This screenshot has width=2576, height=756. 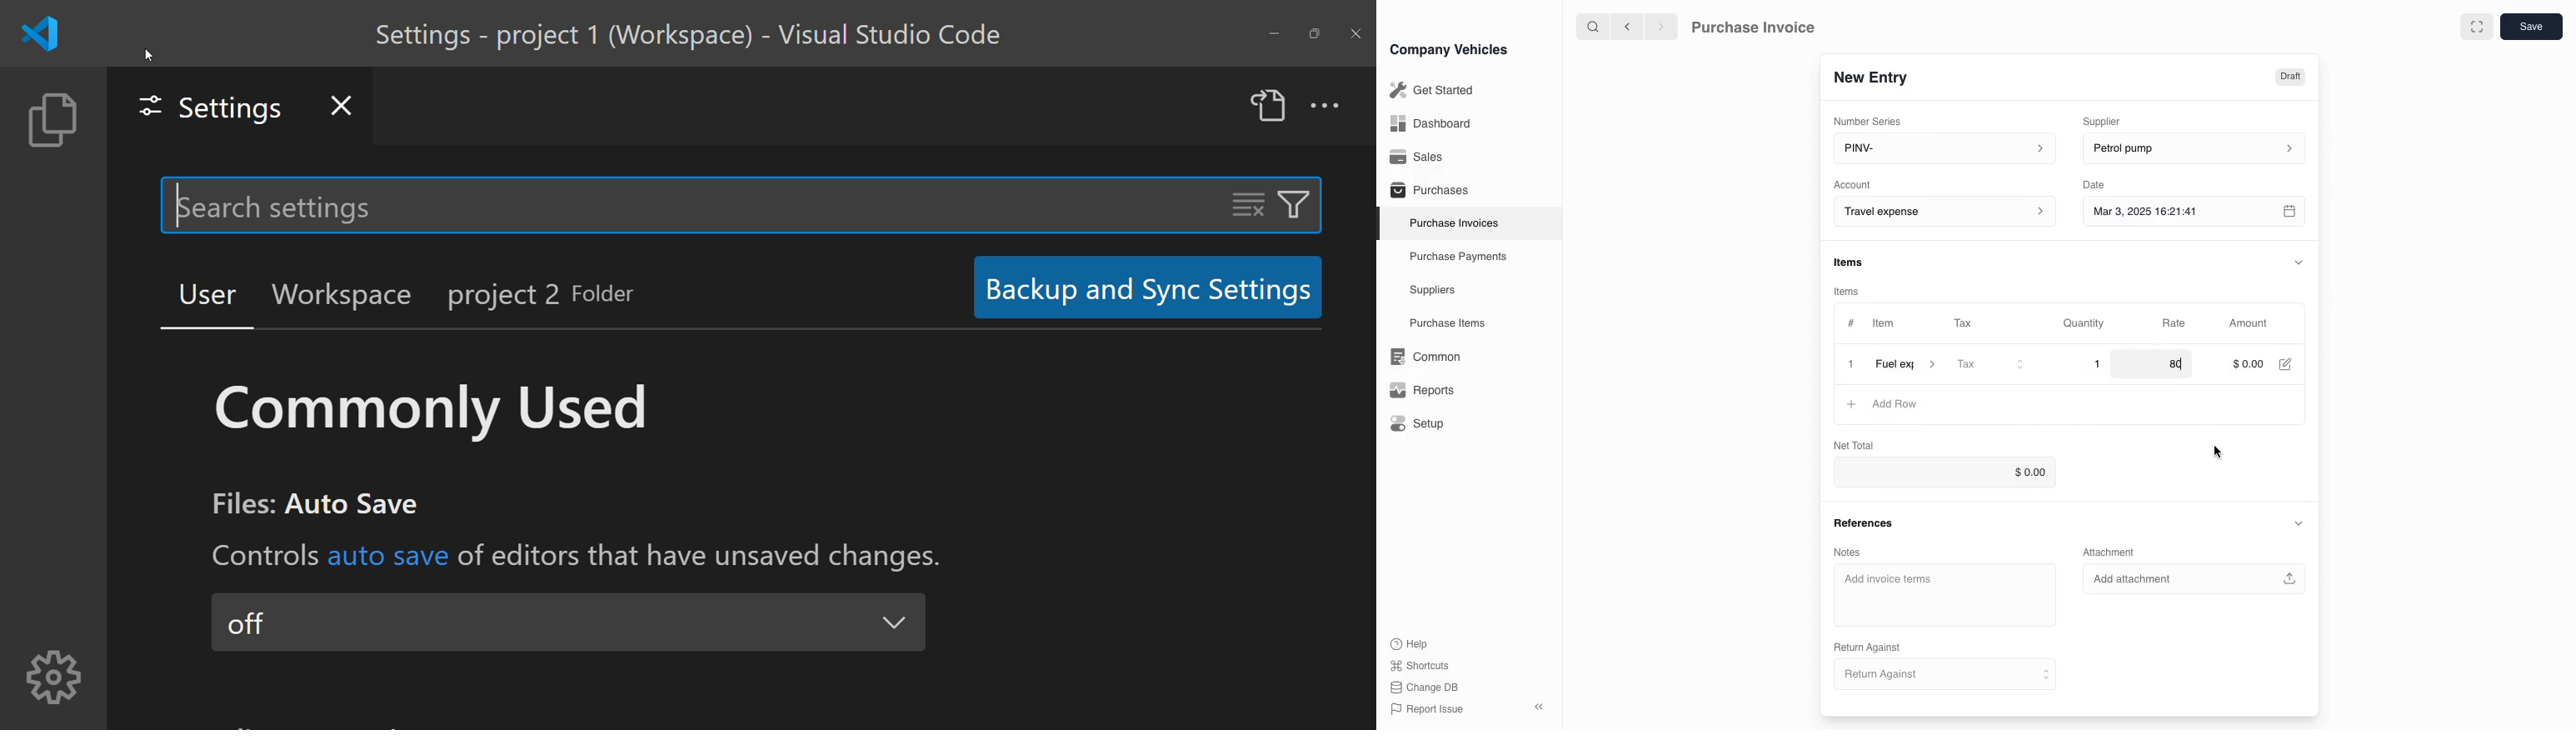 I want to click on Quantity, so click(x=2086, y=323).